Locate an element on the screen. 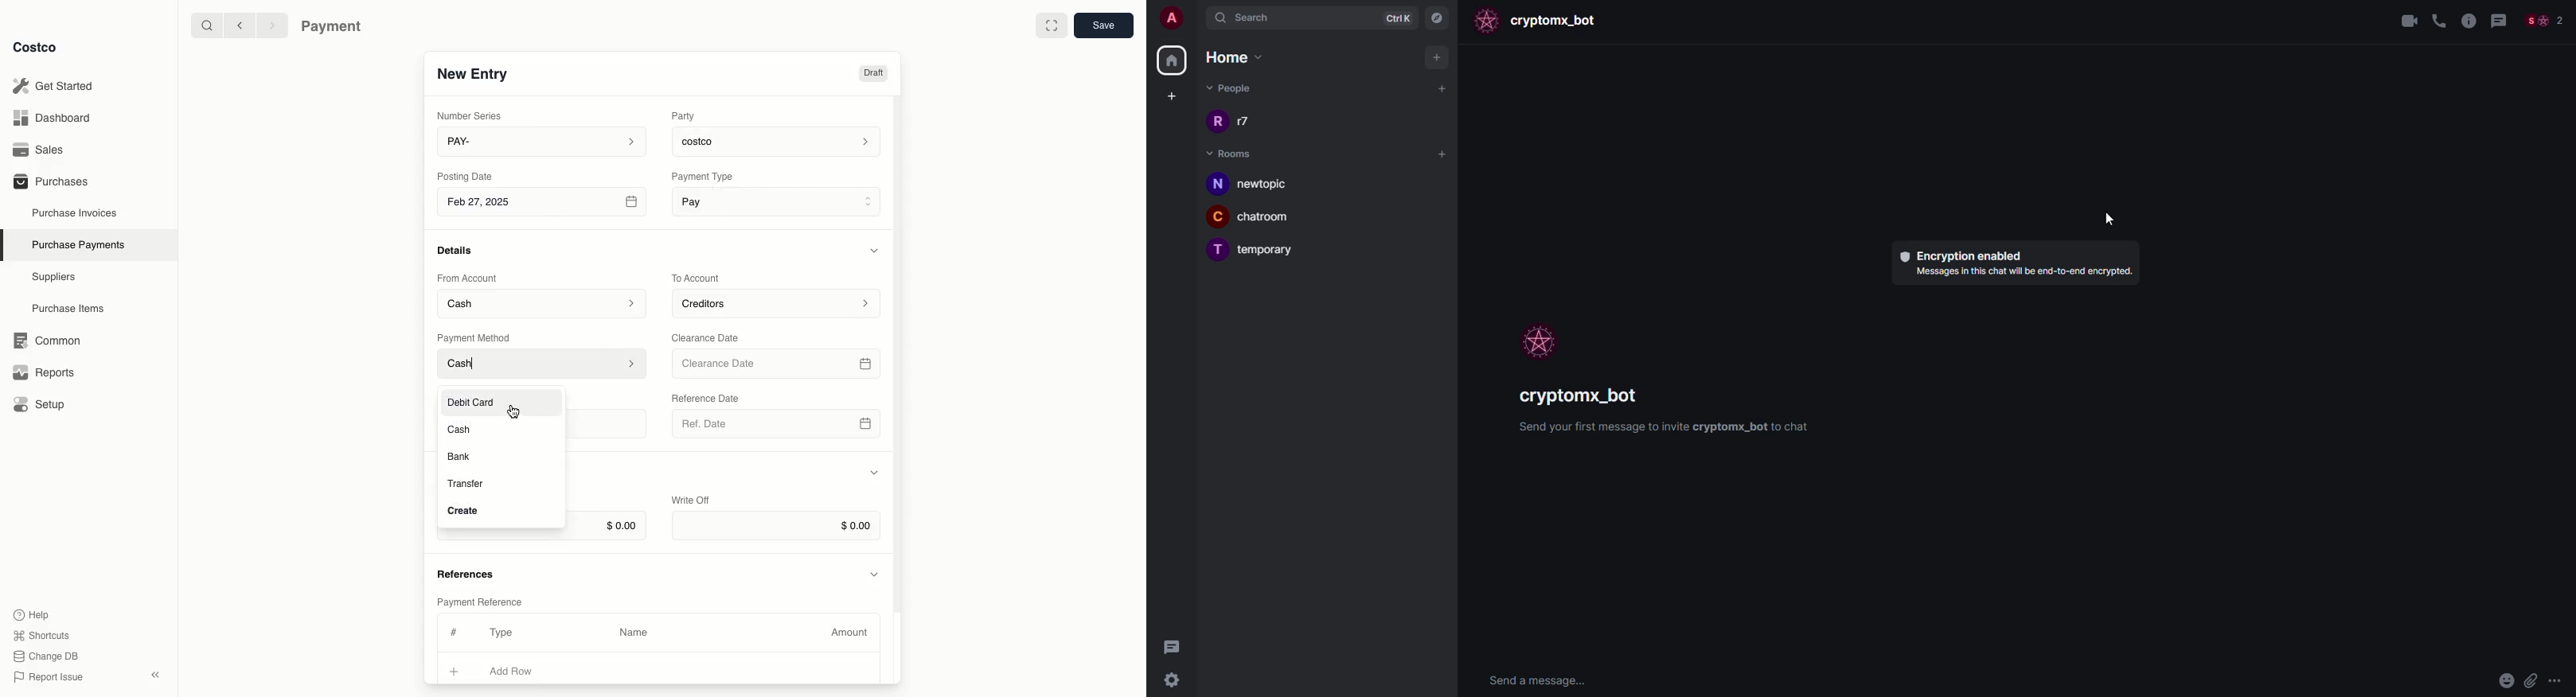 The image size is (2576, 700). Creditors is located at coordinates (779, 302).